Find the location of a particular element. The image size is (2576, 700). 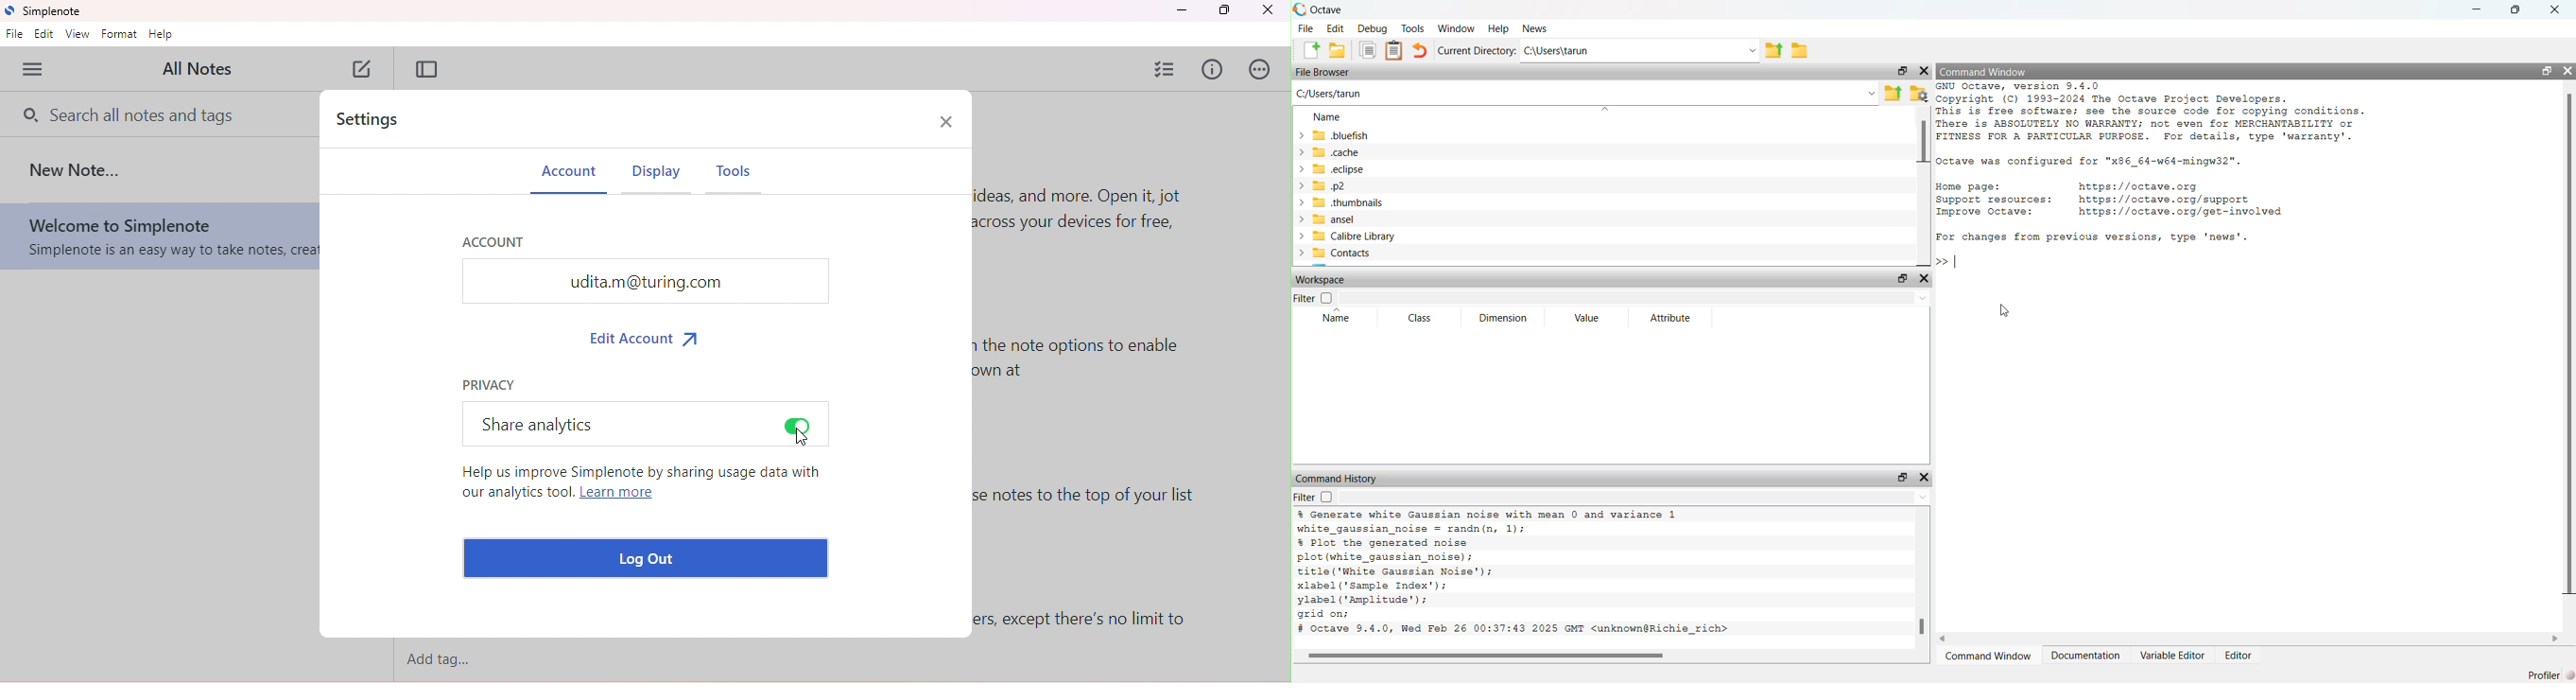

view is located at coordinates (78, 34).